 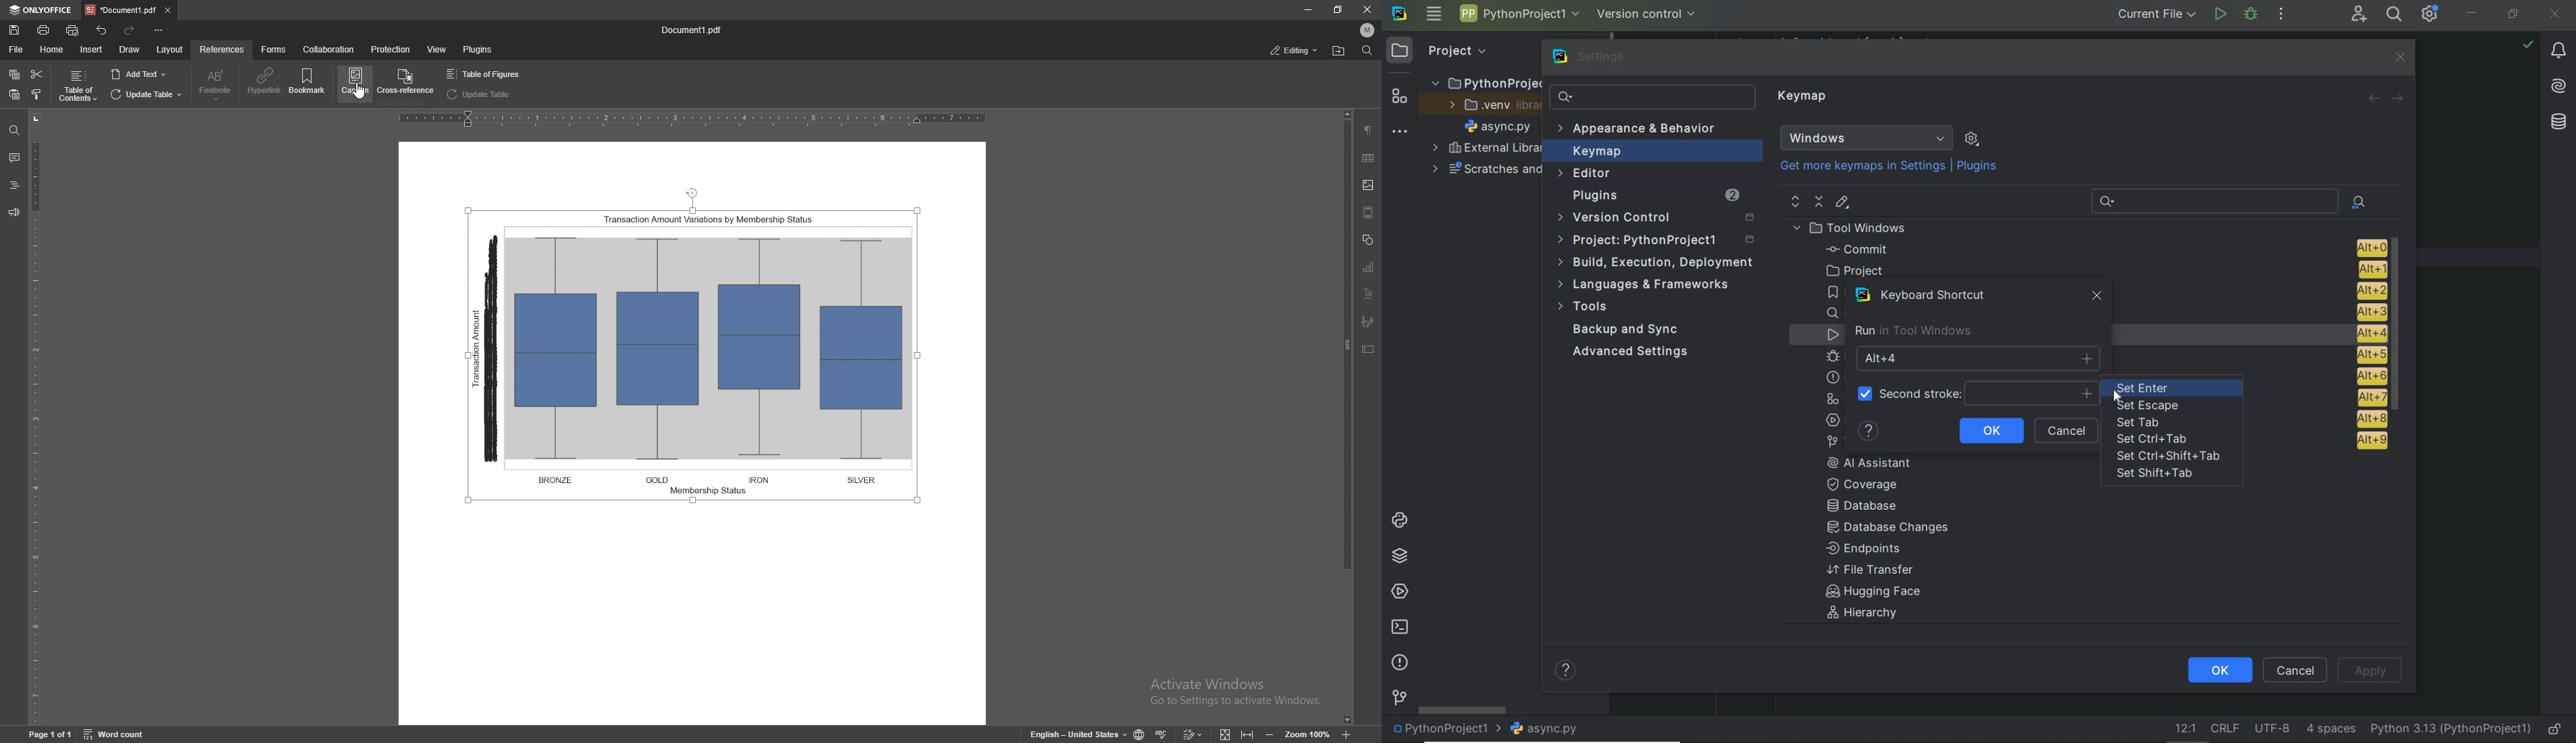 What do you see at coordinates (2365, 333) in the screenshot?
I see `alt + 4` at bounding box center [2365, 333].